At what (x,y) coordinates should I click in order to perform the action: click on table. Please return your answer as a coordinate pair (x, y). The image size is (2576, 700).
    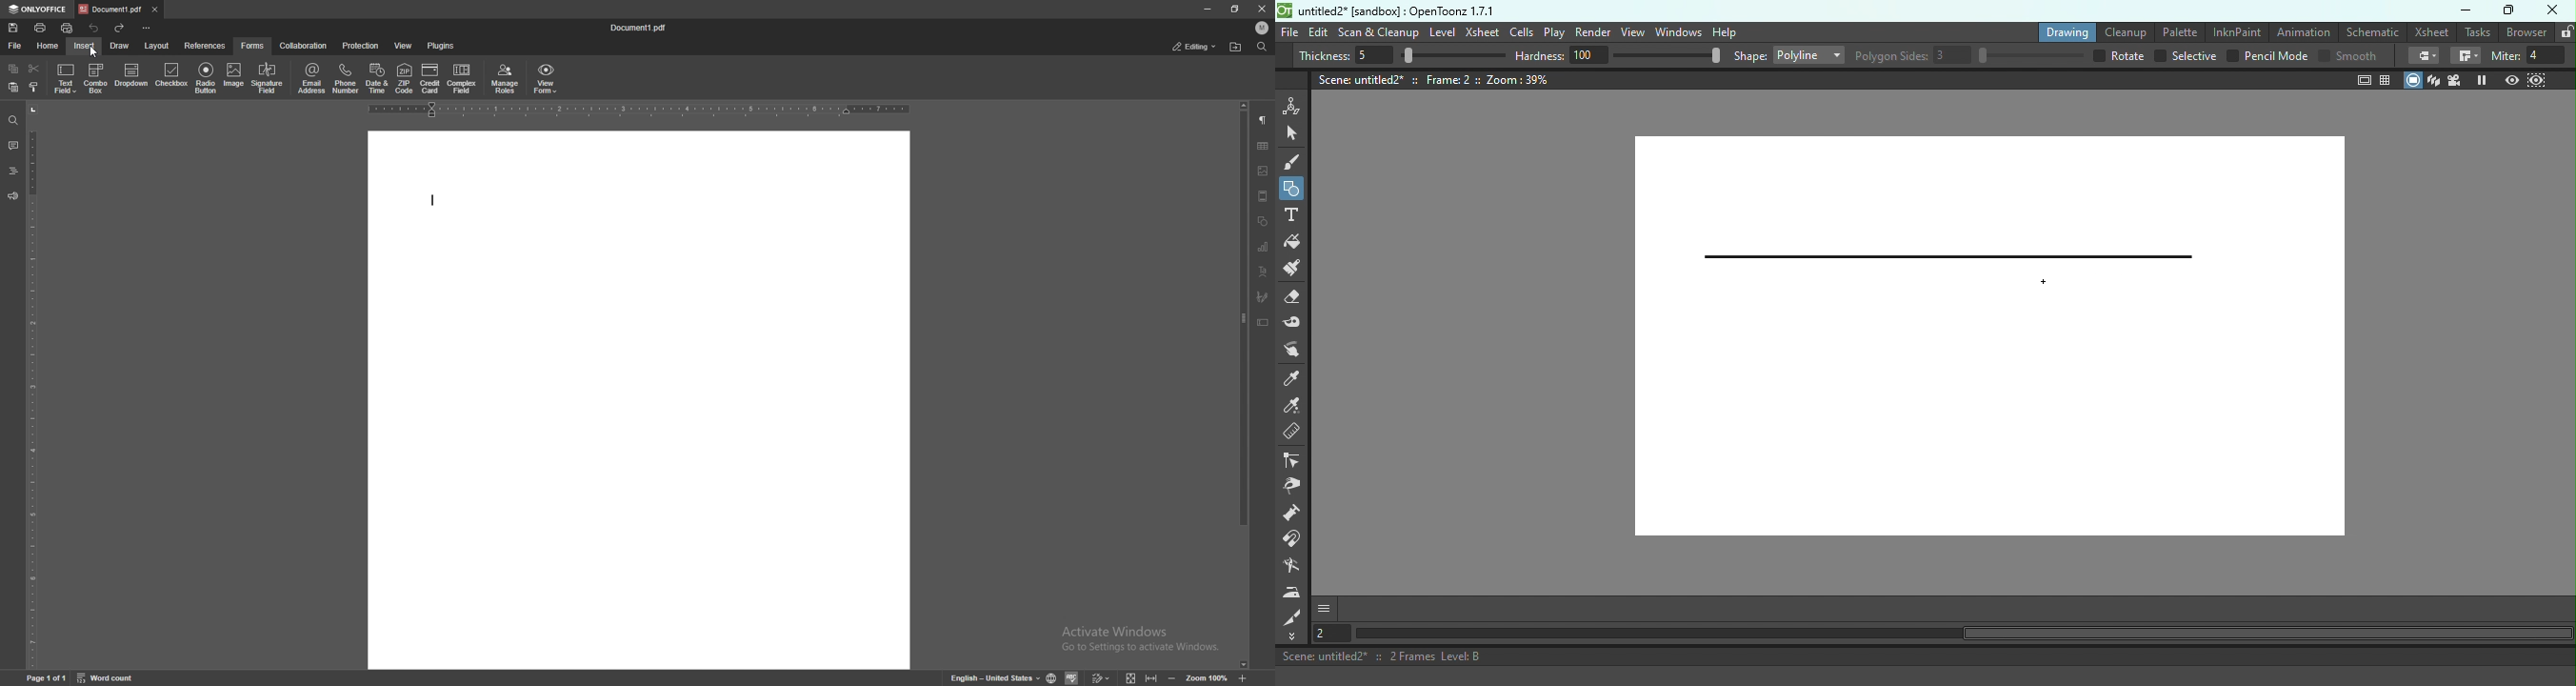
    Looking at the image, I should click on (1264, 146).